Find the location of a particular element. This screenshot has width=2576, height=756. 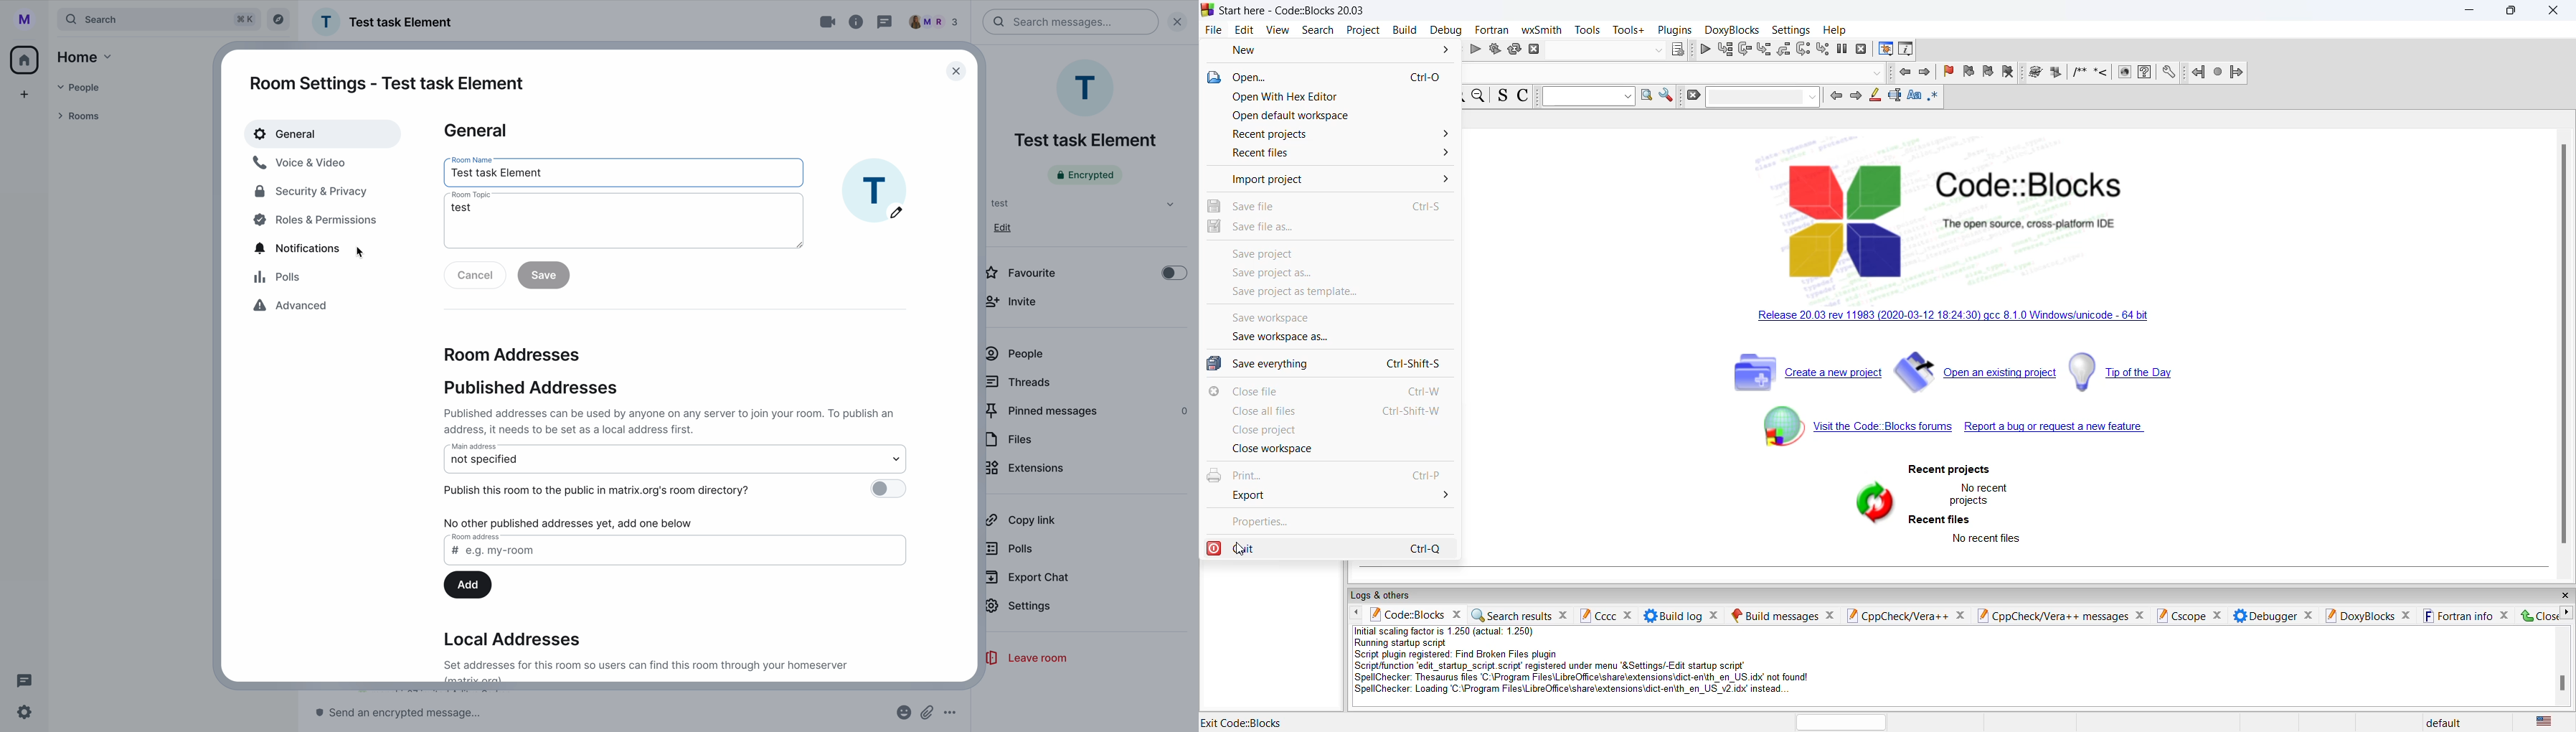

stop build is located at coordinates (1537, 50).